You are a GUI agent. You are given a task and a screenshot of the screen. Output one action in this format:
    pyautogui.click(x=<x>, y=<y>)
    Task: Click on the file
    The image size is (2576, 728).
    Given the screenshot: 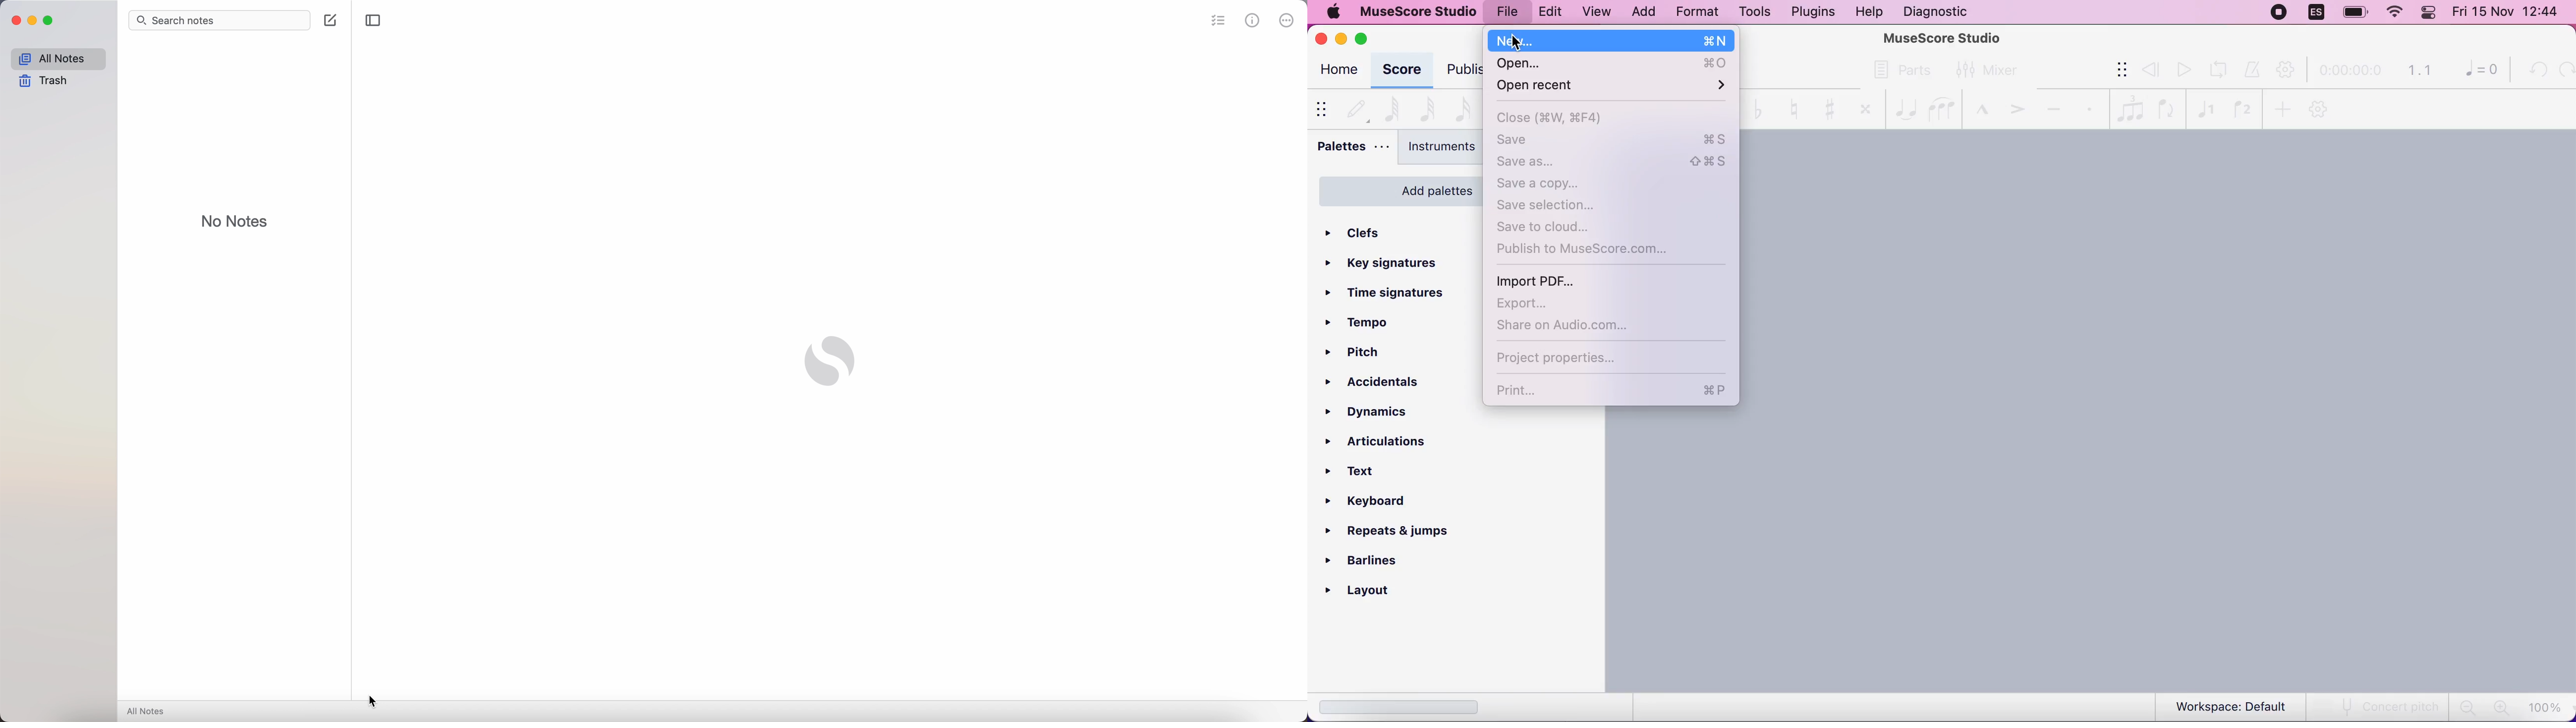 What is the action you would take?
    pyautogui.click(x=1508, y=13)
    